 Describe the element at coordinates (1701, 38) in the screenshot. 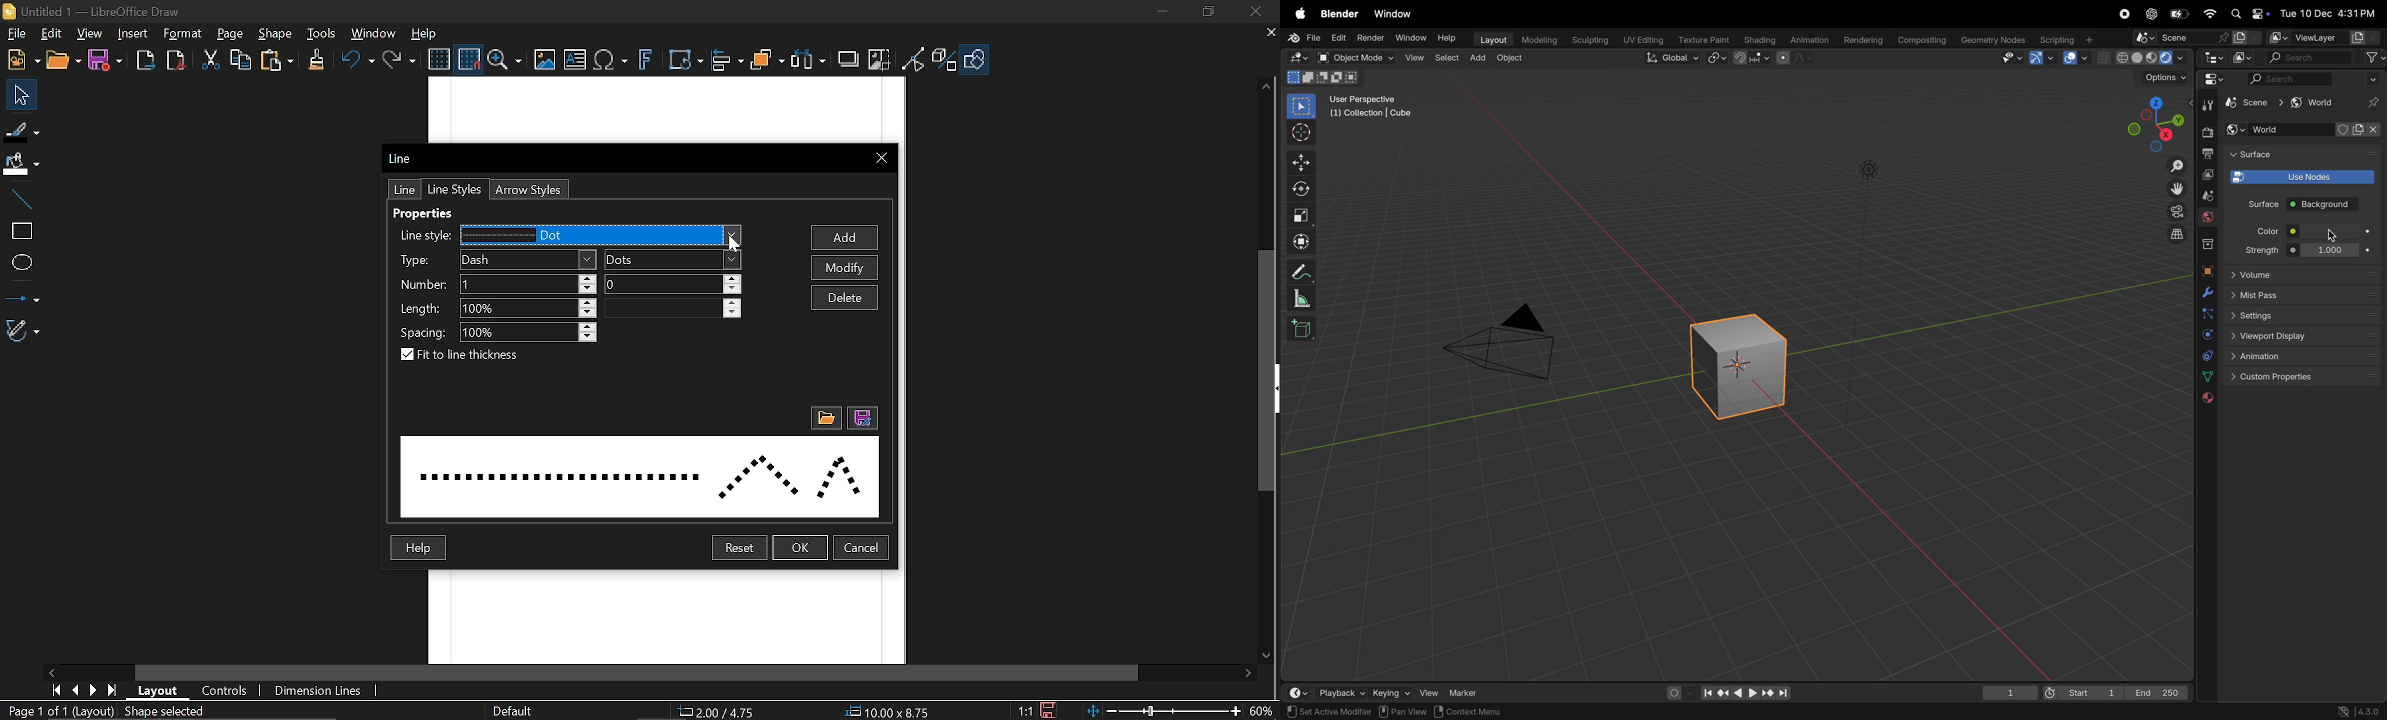

I see `texture paint` at that location.